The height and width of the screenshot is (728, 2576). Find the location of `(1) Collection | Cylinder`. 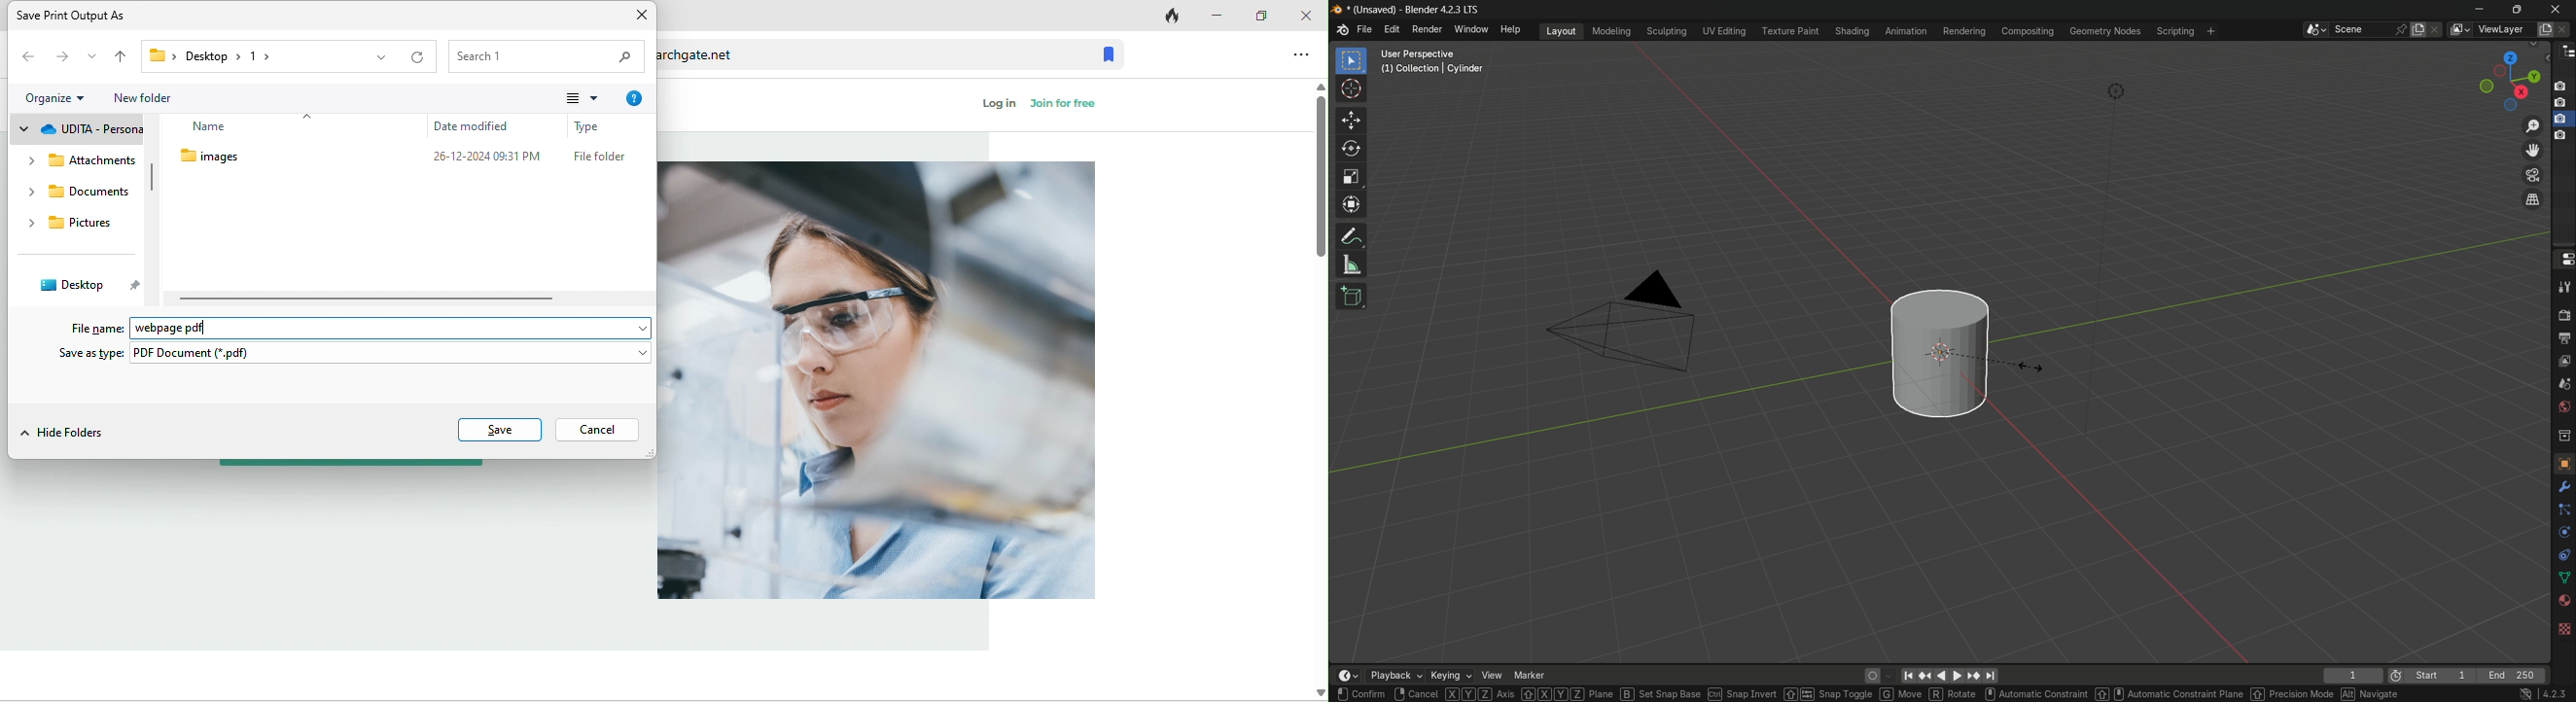

(1) Collection | Cylinder is located at coordinates (1432, 70).